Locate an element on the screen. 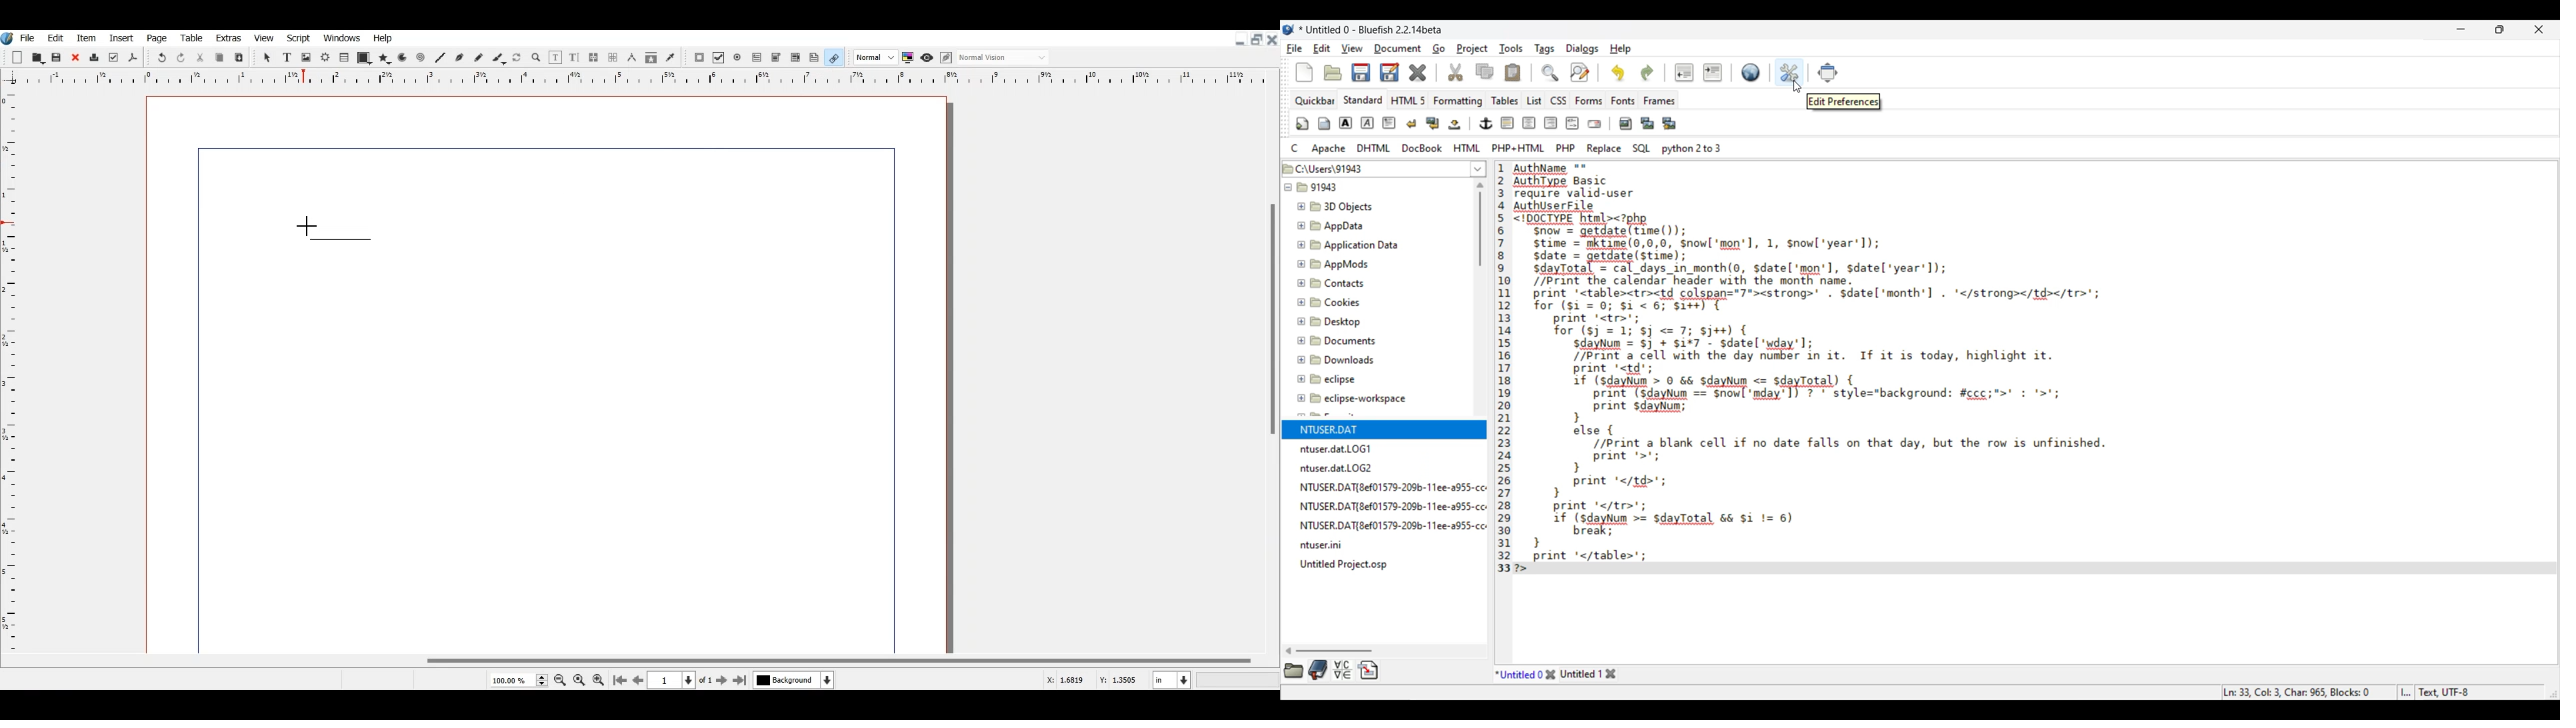 The height and width of the screenshot is (728, 2576). New is located at coordinates (1305, 73).